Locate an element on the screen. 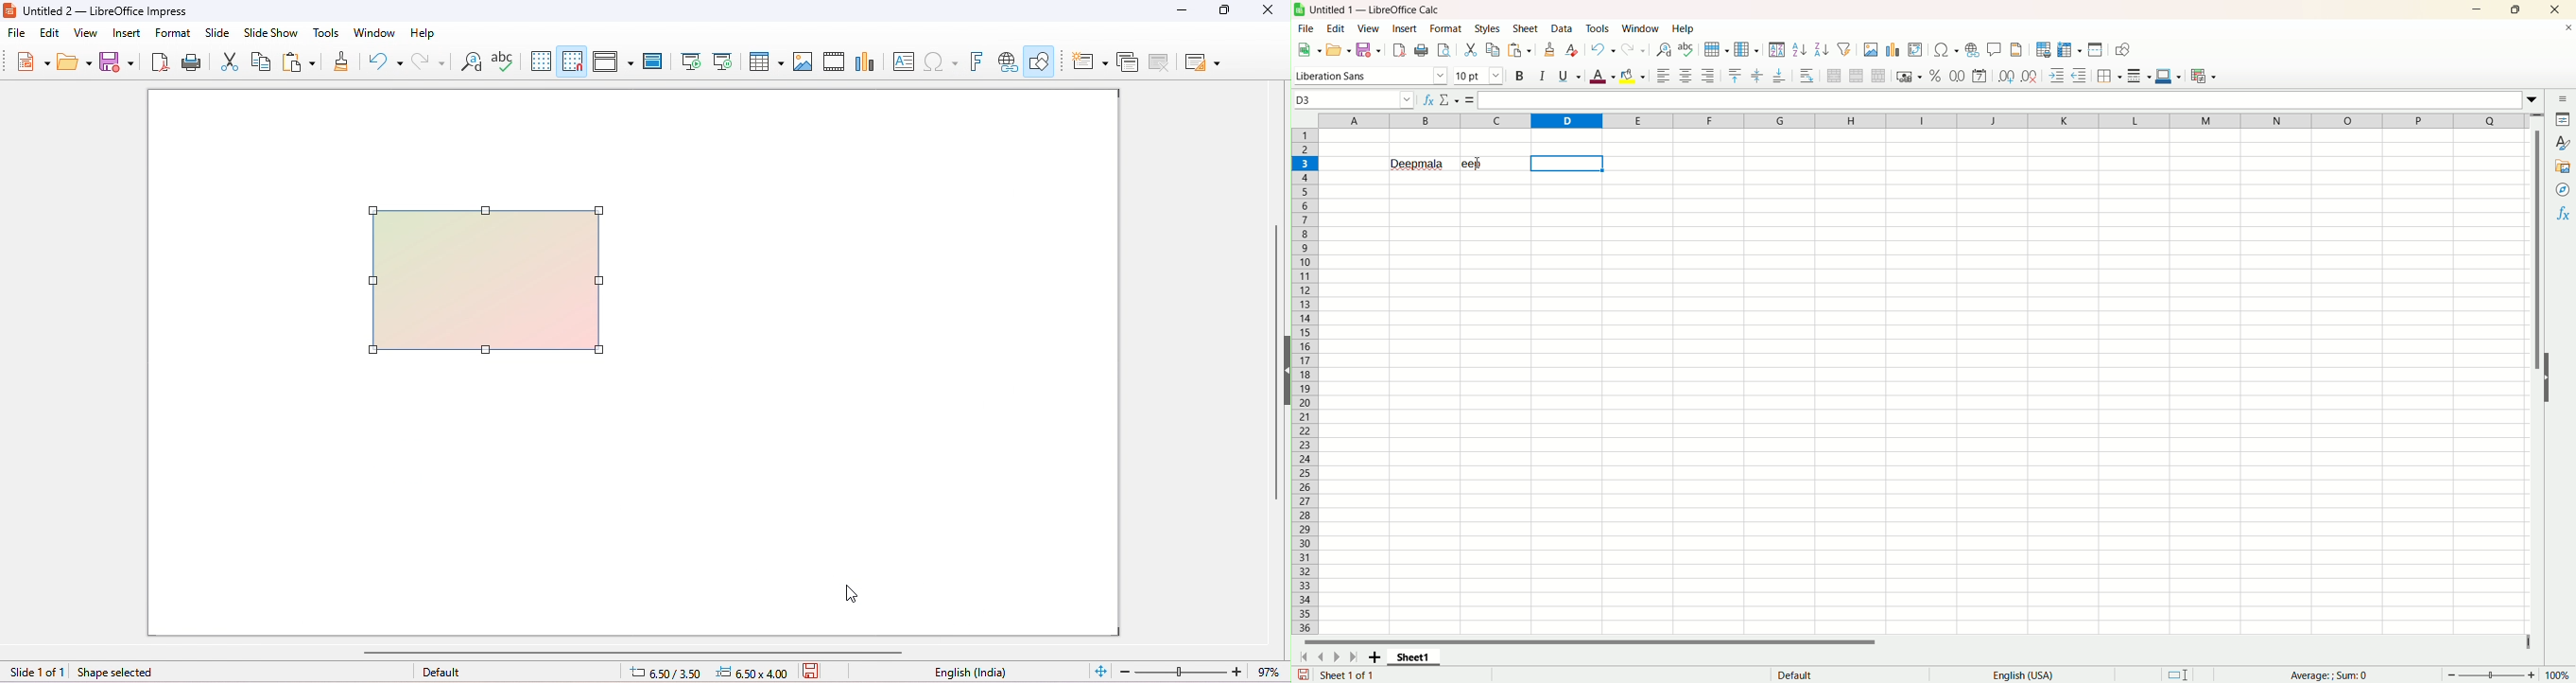 Image resolution: width=2576 pixels, height=700 pixels. Maximize is located at coordinates (2519, 8).